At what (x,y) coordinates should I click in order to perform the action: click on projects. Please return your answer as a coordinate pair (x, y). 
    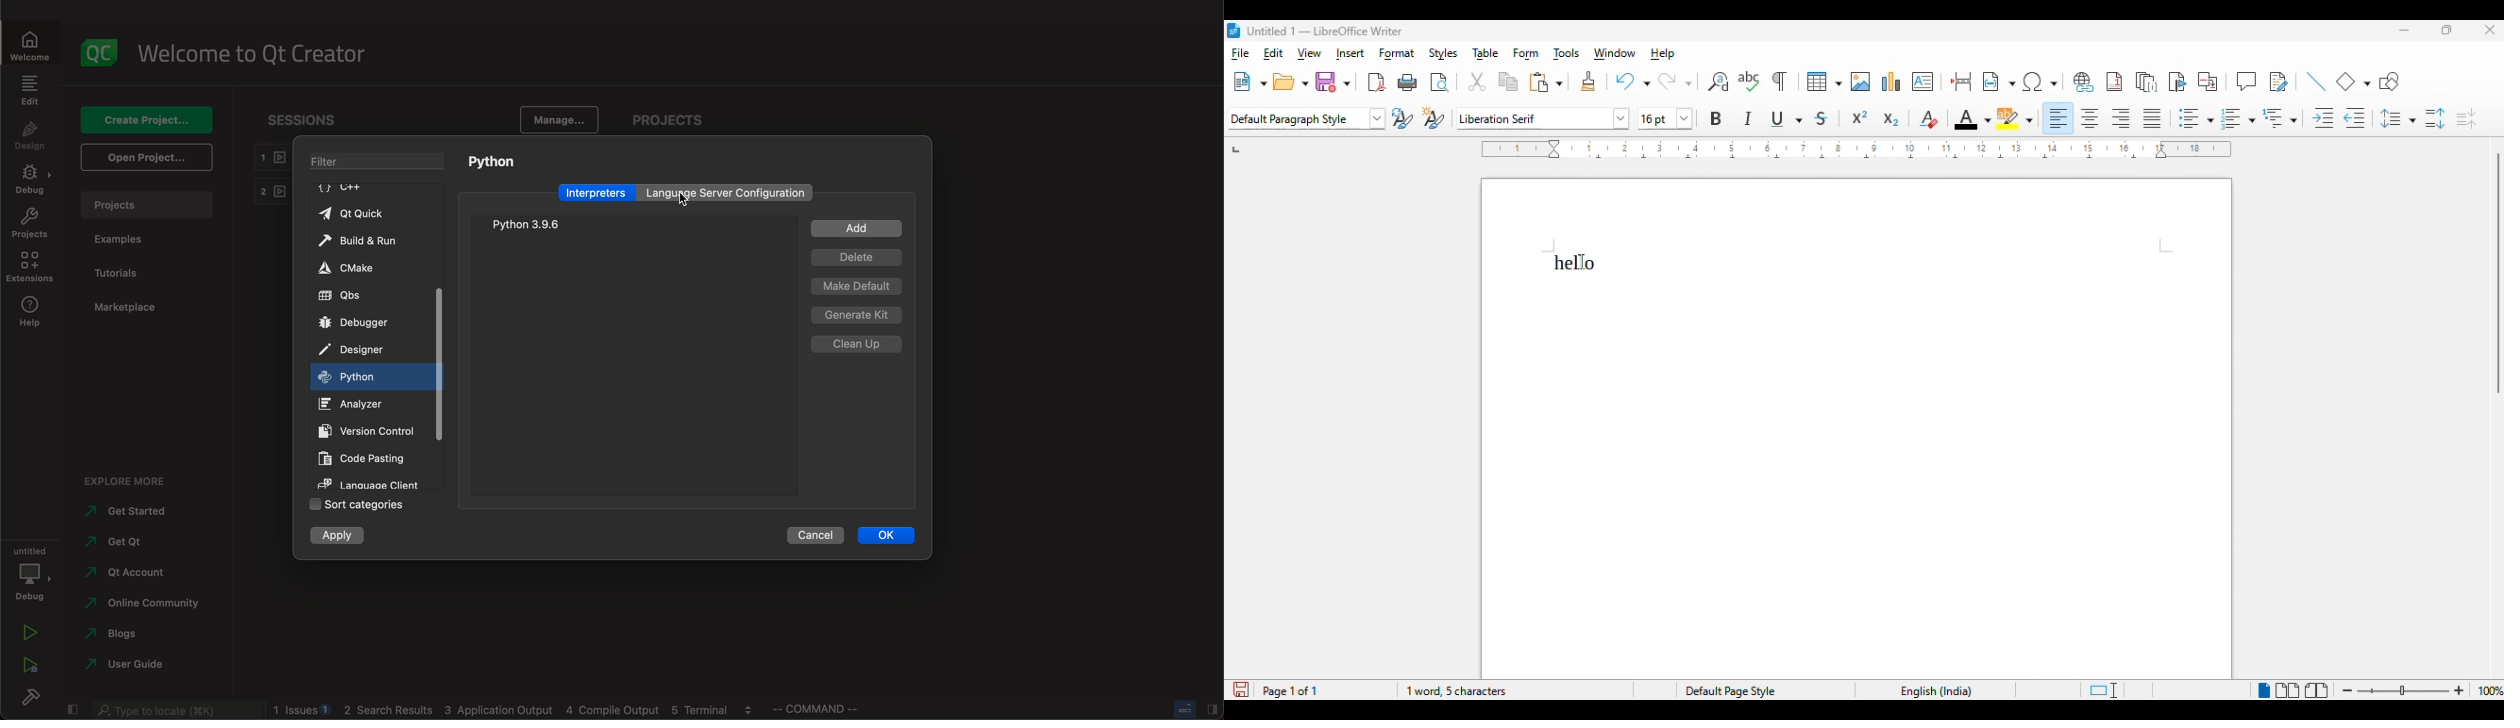
    Looking at the image, I should click on (146, 205).